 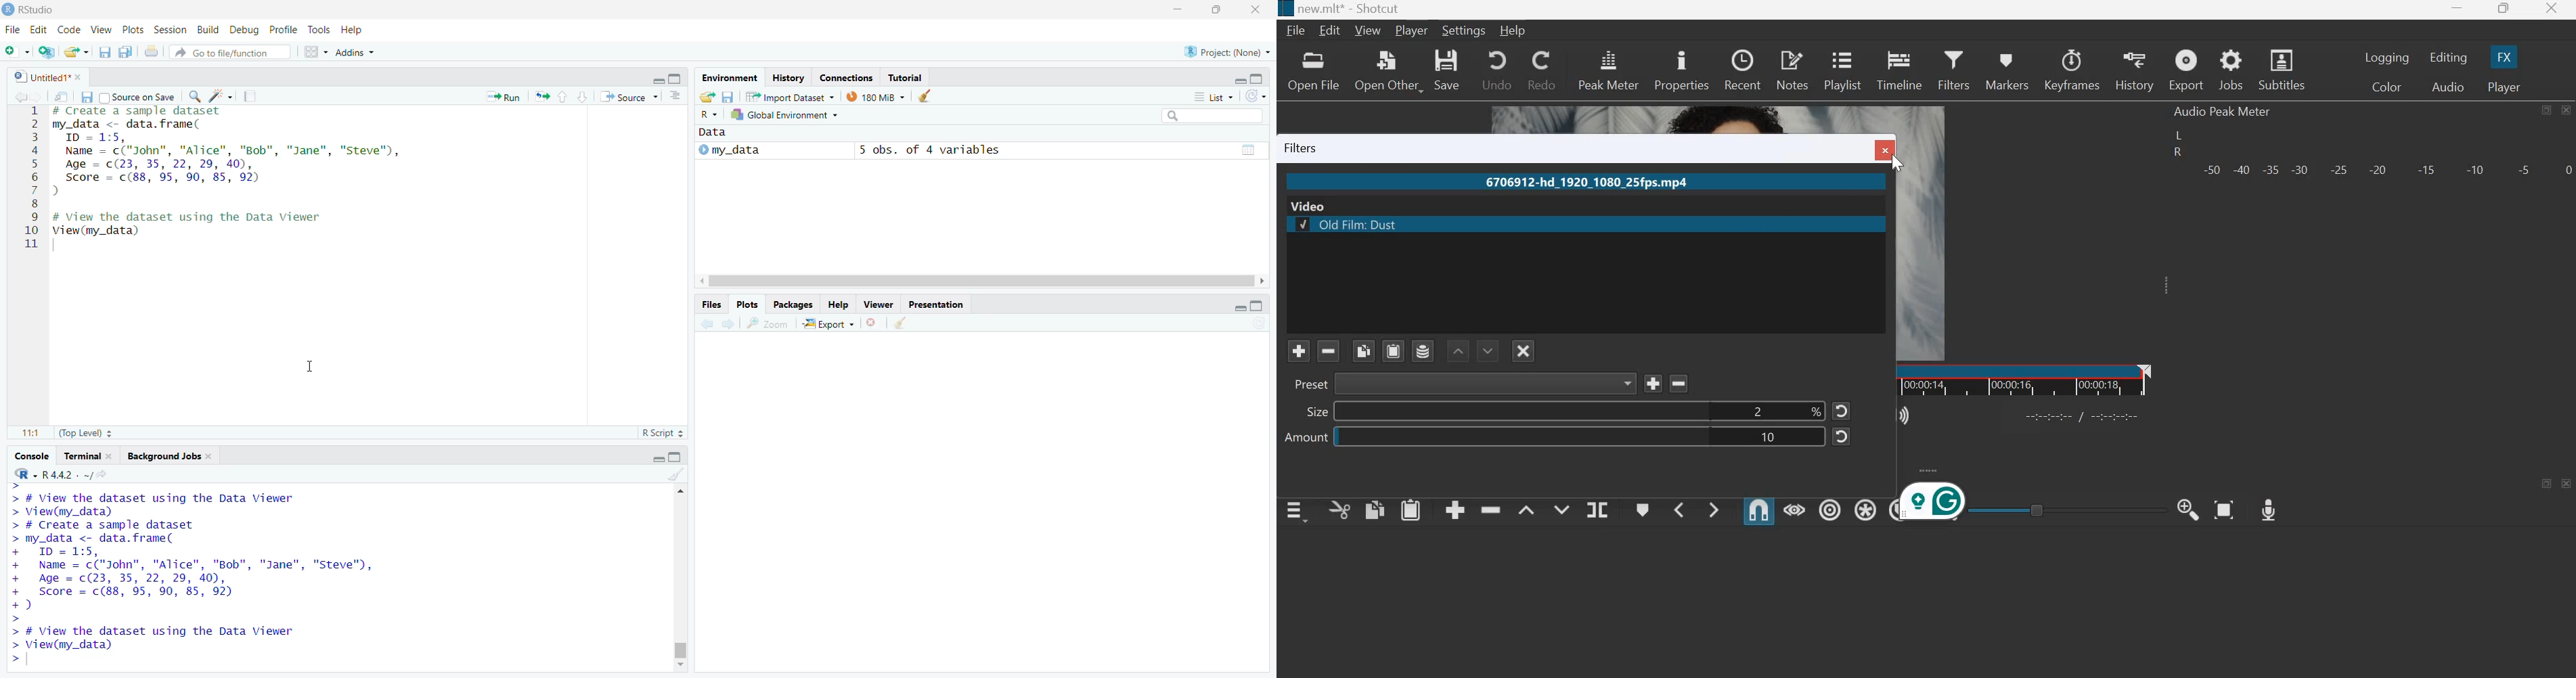 What do you see at coordinates (751, 305) in the screenshot?
I see `Plots` at bounding box center [751, 305].